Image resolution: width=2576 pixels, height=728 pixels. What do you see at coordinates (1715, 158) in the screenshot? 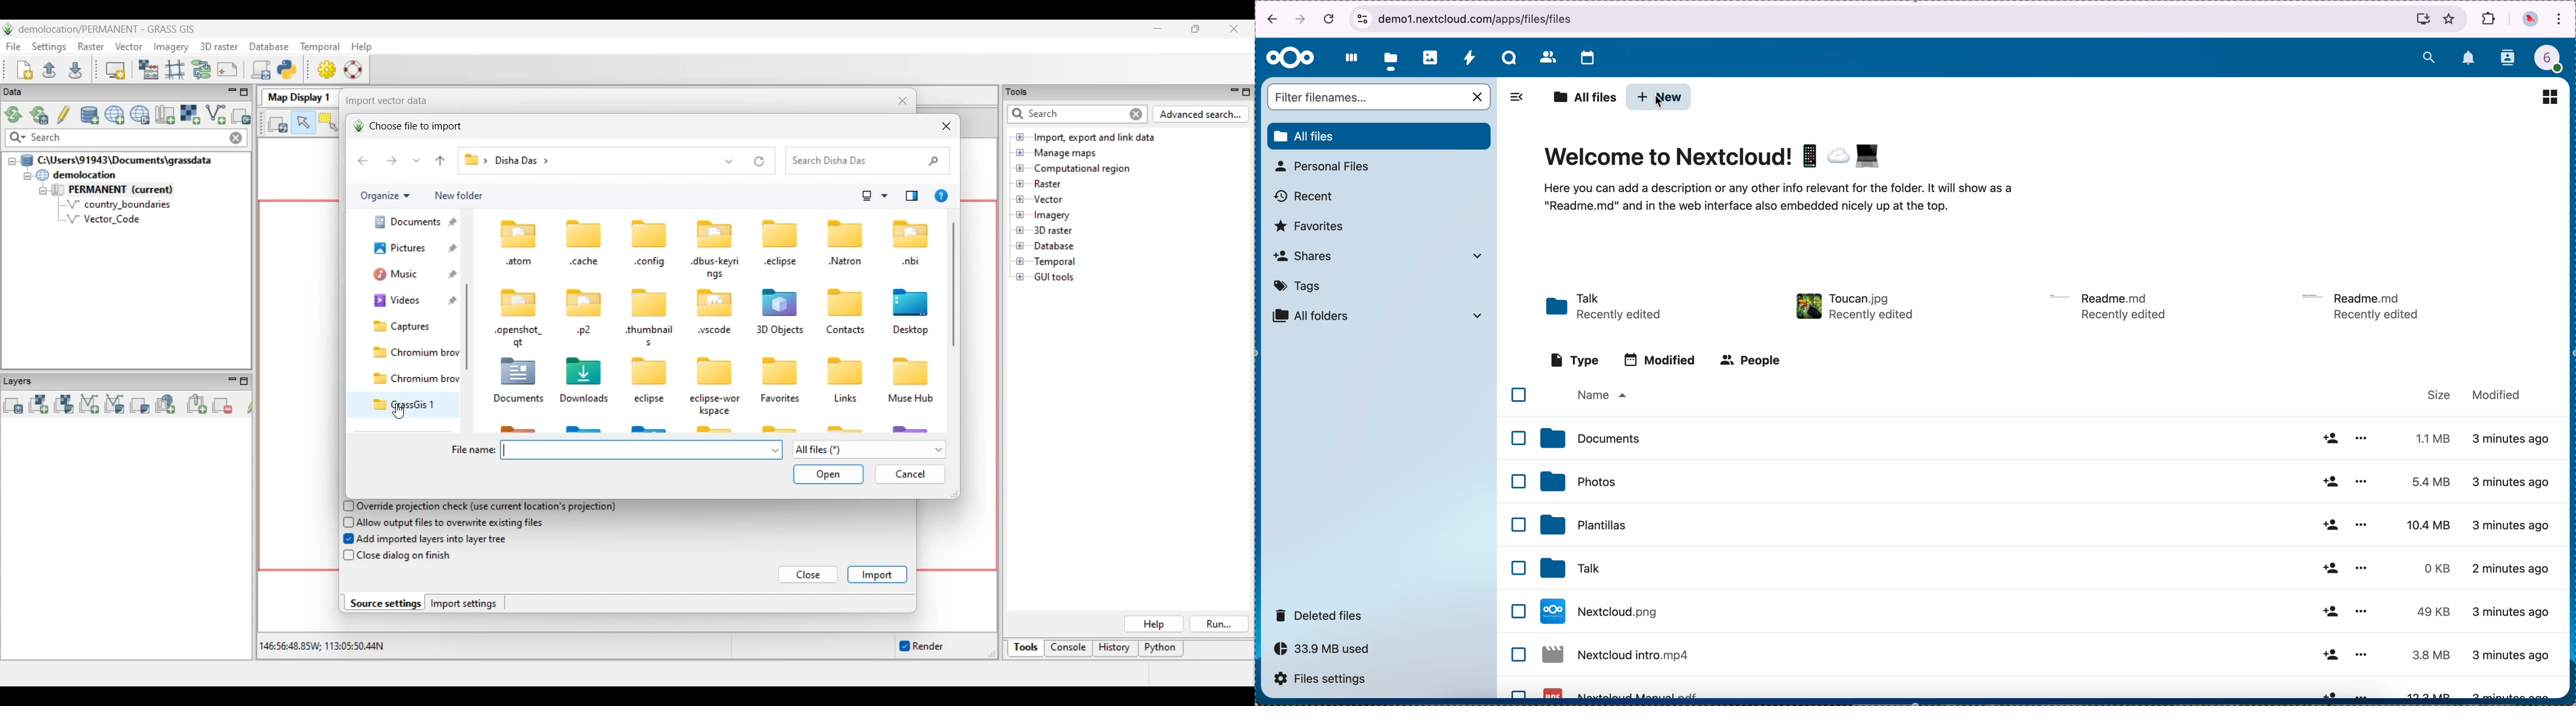
I see `Welcome to Nextcloud` at bounding box center [1715, 158].